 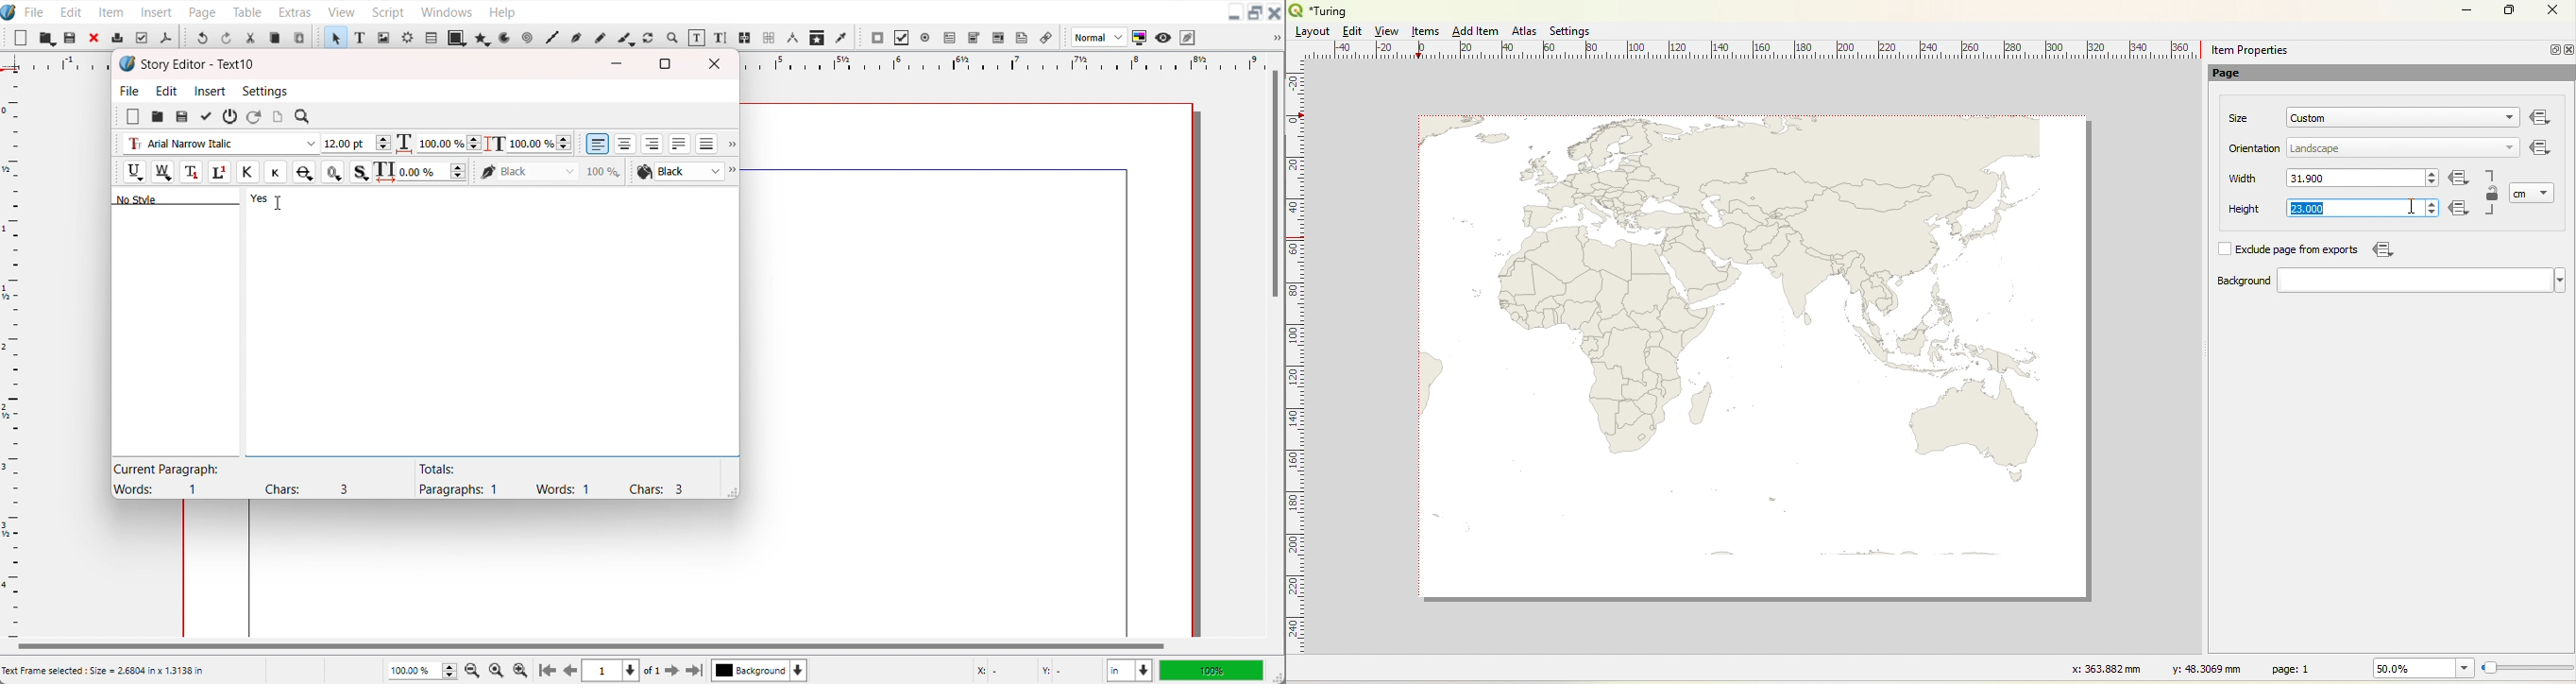 I want to click on Text, so click(x=193, y=198).